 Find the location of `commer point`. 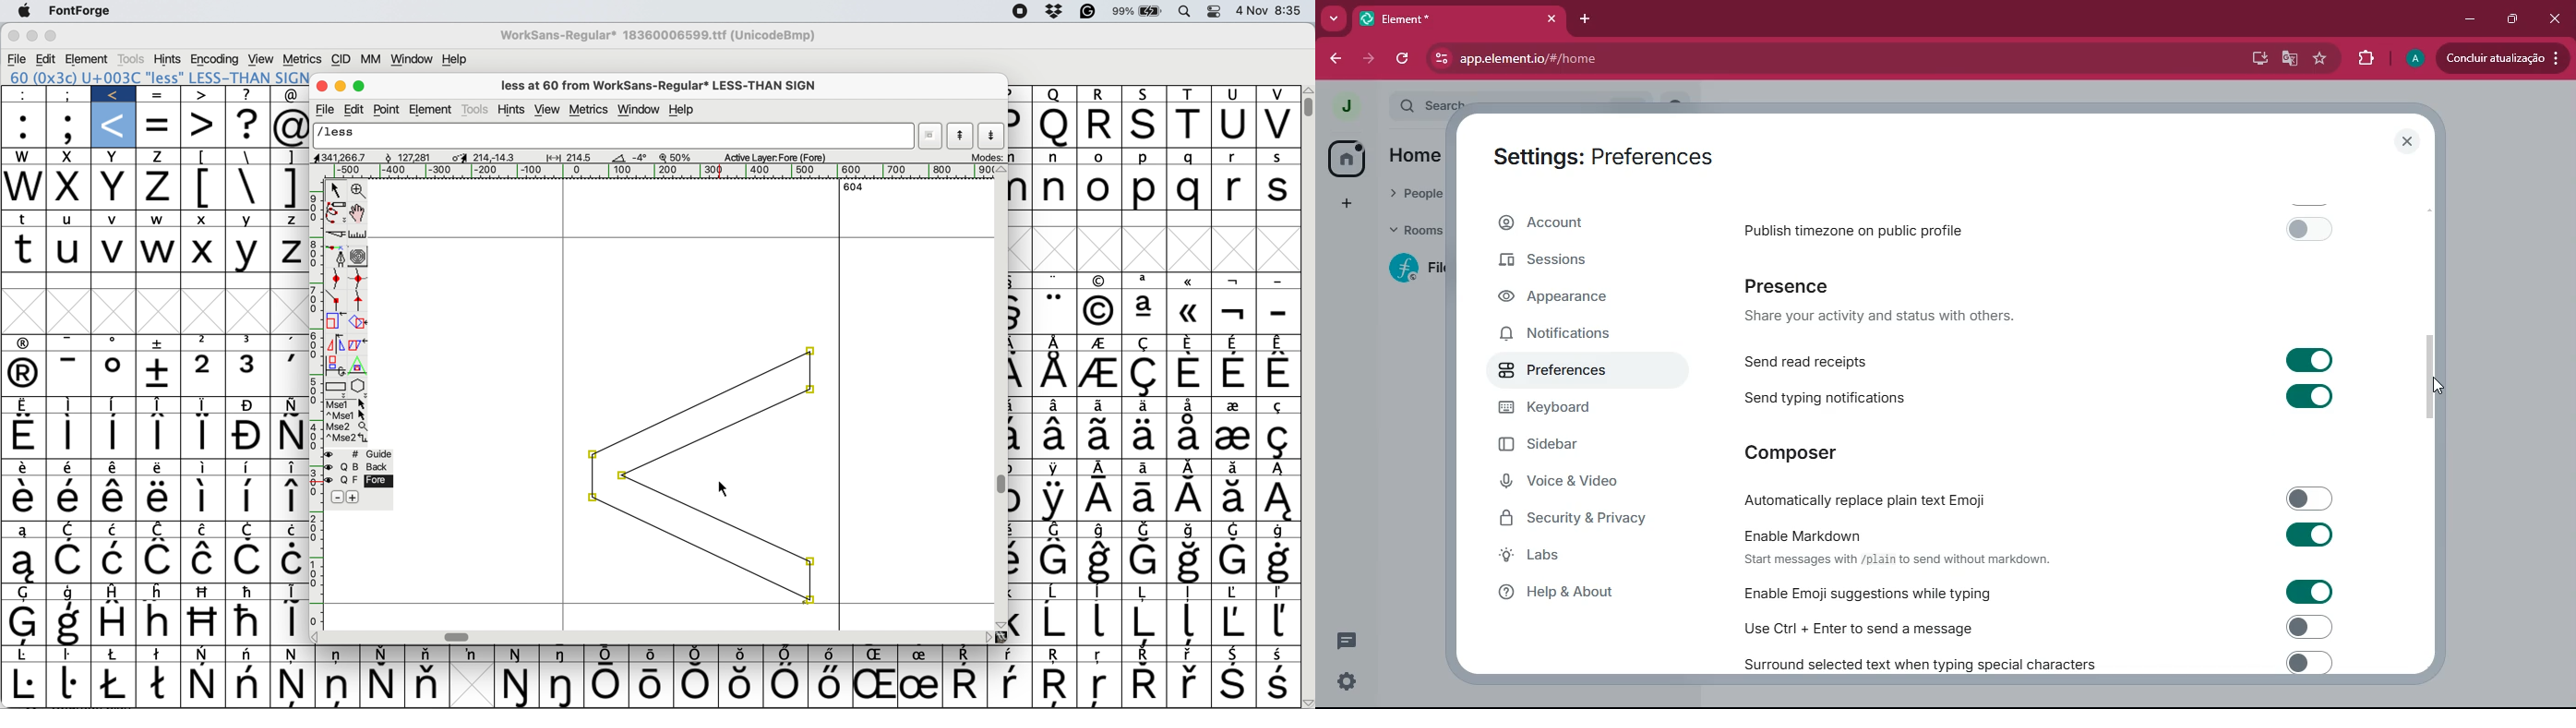

commer point is located at coordinates (338, 301).